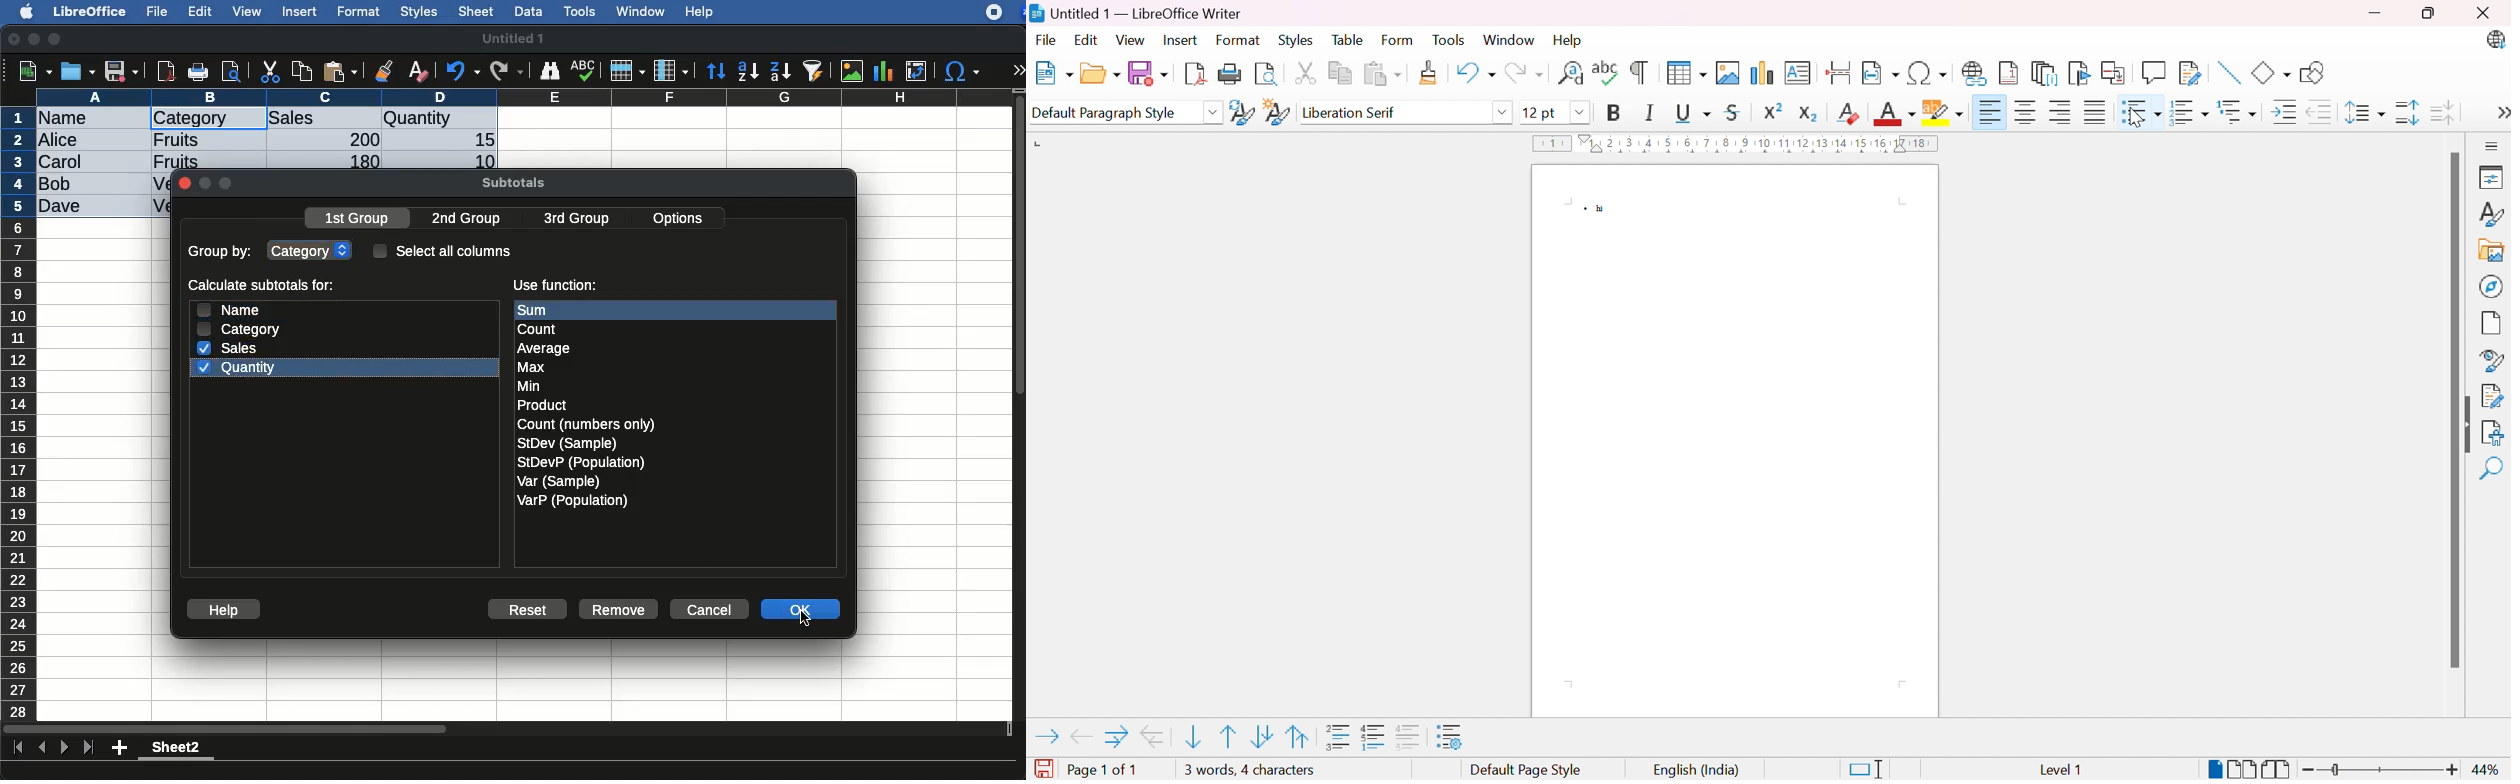 The image size is (2520, 784). Describe the element at coordinates (1115, 738) in the screenshot. I see `Demote outline level with subpoints` at that location.